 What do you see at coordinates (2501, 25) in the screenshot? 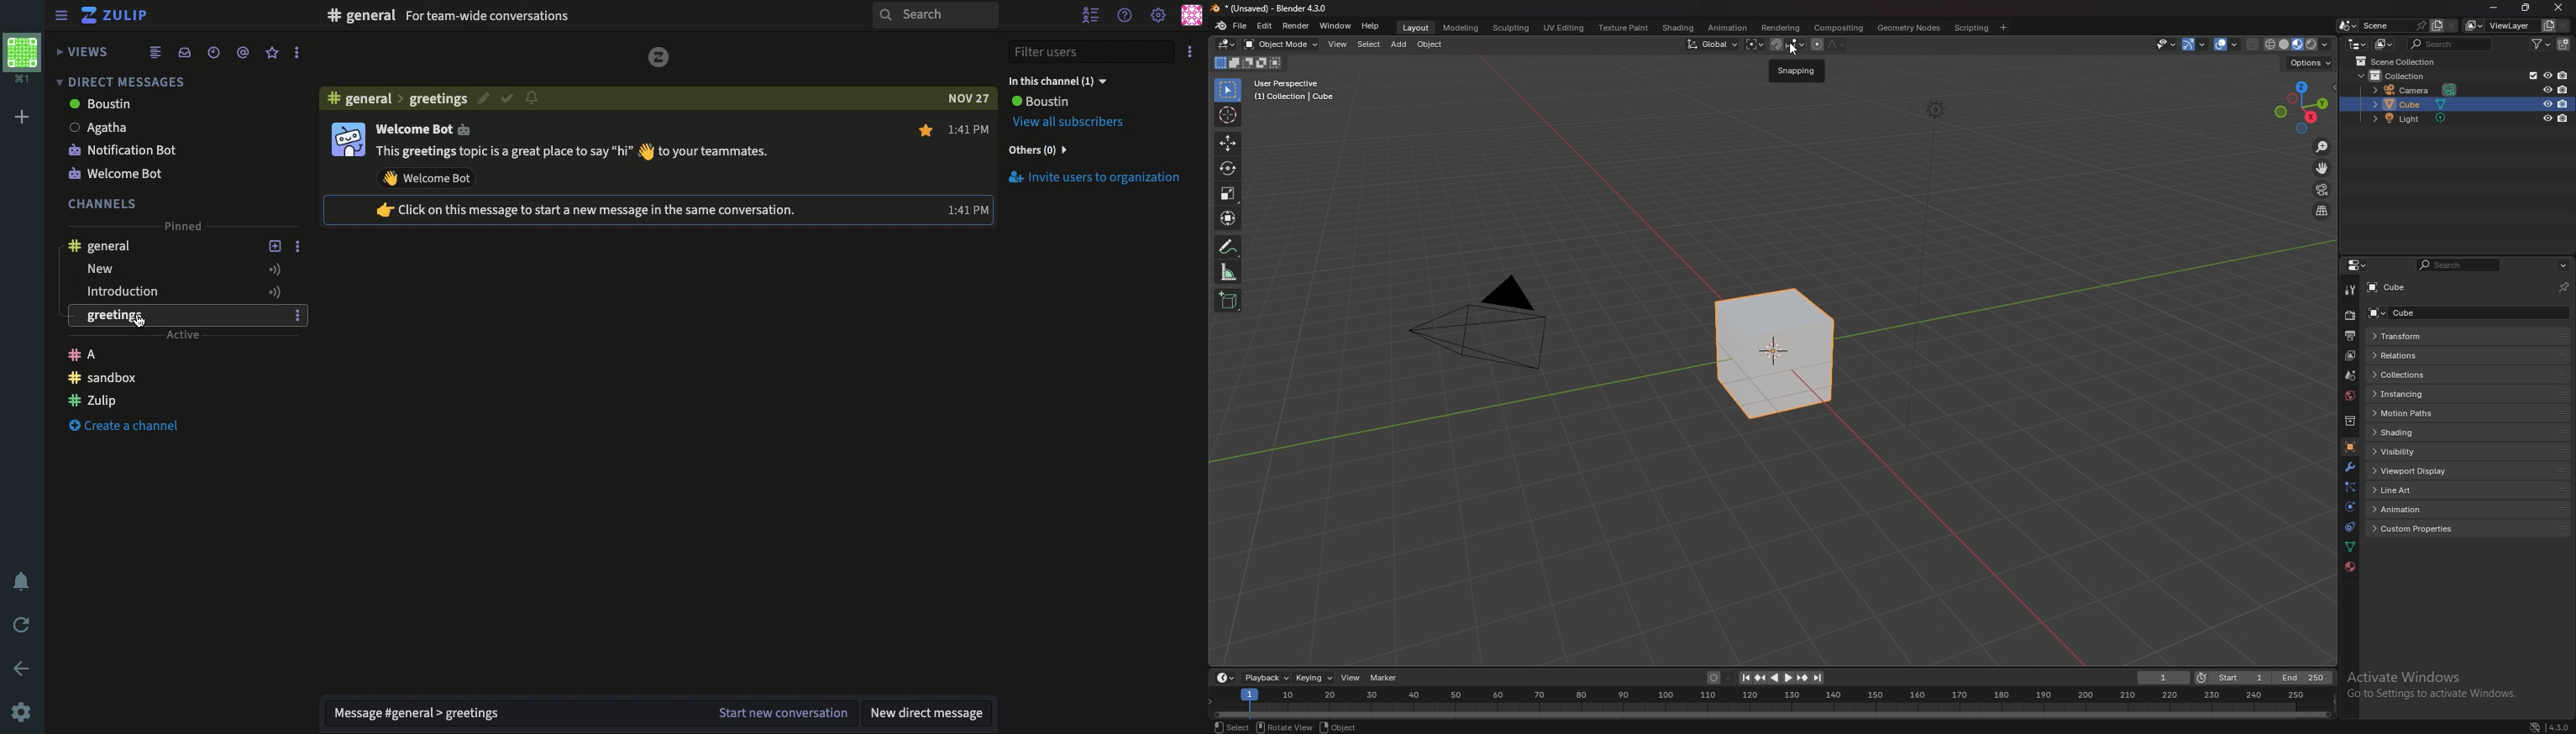
I see `view layer` at bounding box center [2501, 25].